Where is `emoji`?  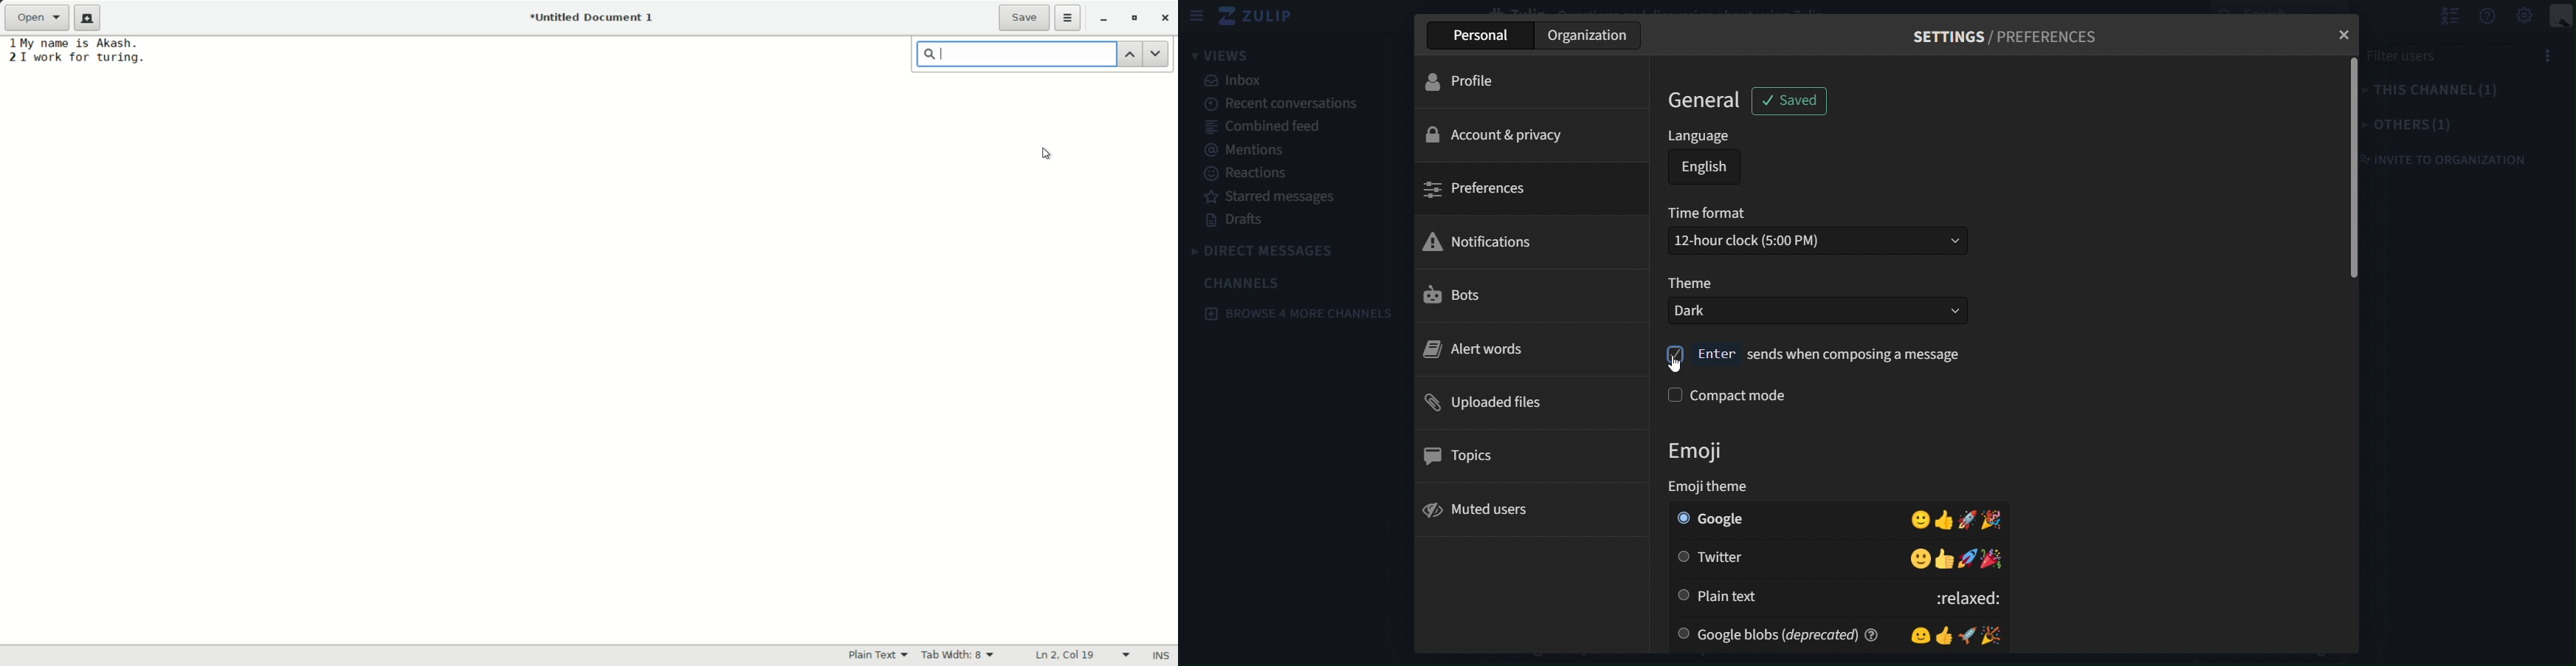 emoji is located at coordinates (1712, 453).